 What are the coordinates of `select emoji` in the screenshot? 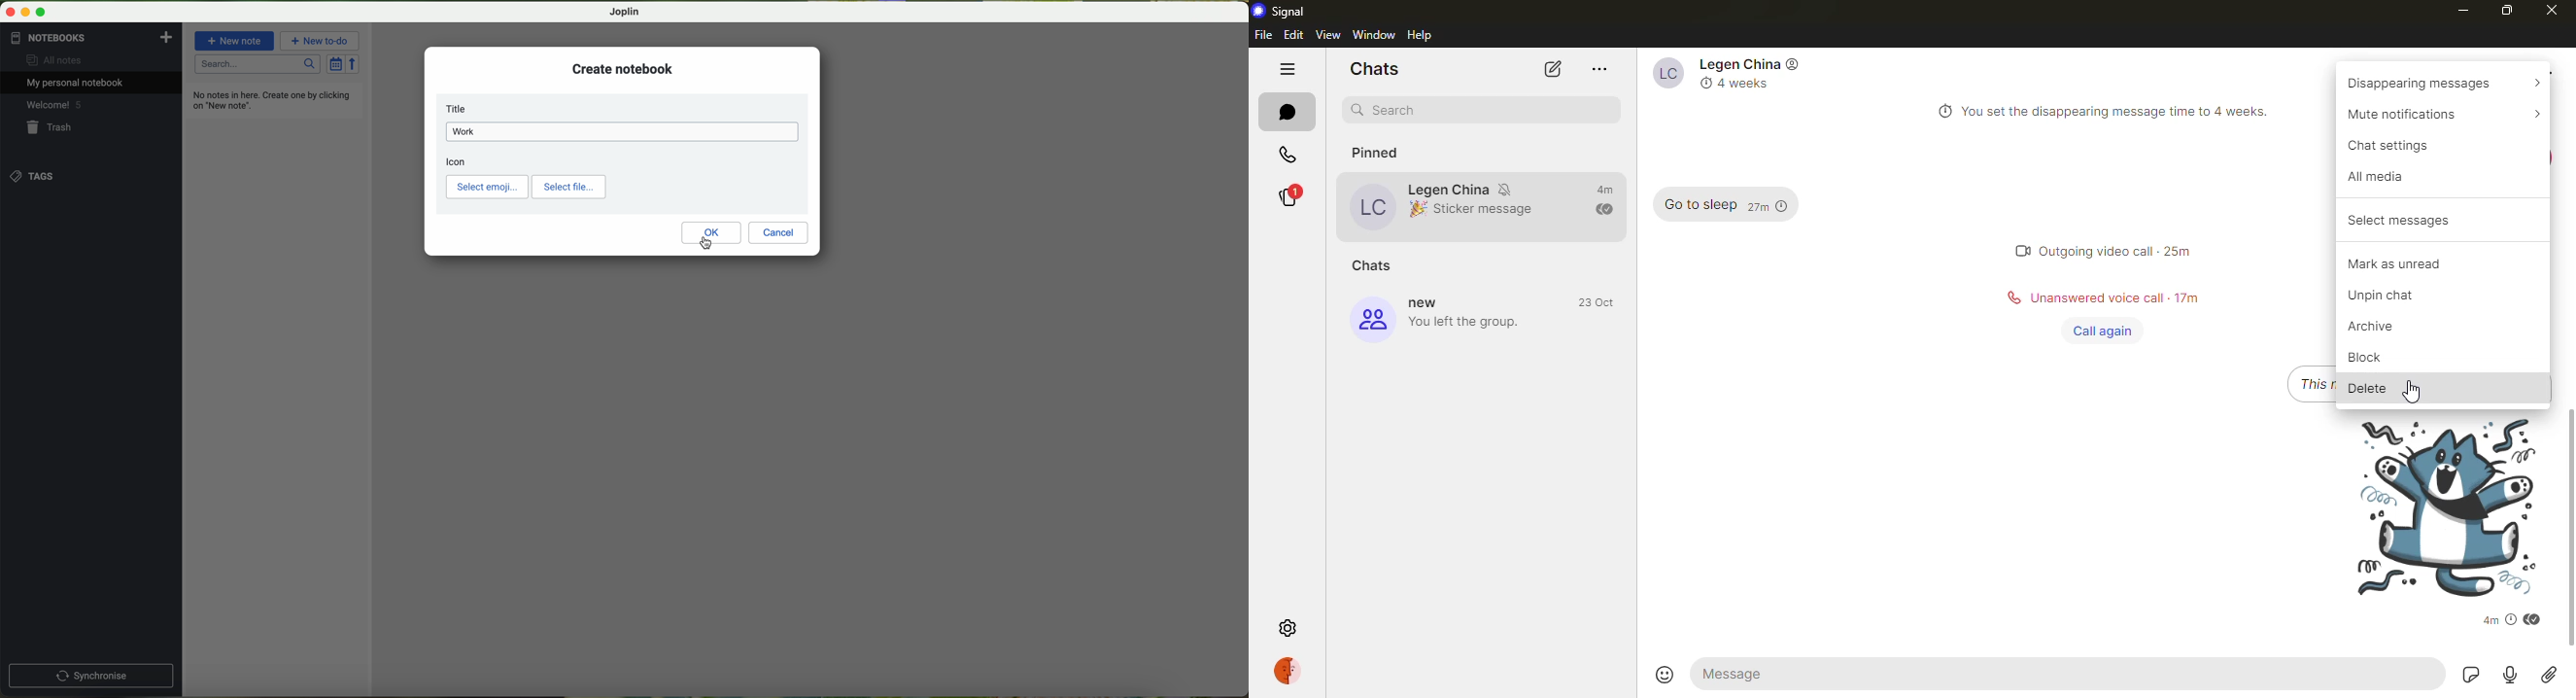 It's located at (488, 187).